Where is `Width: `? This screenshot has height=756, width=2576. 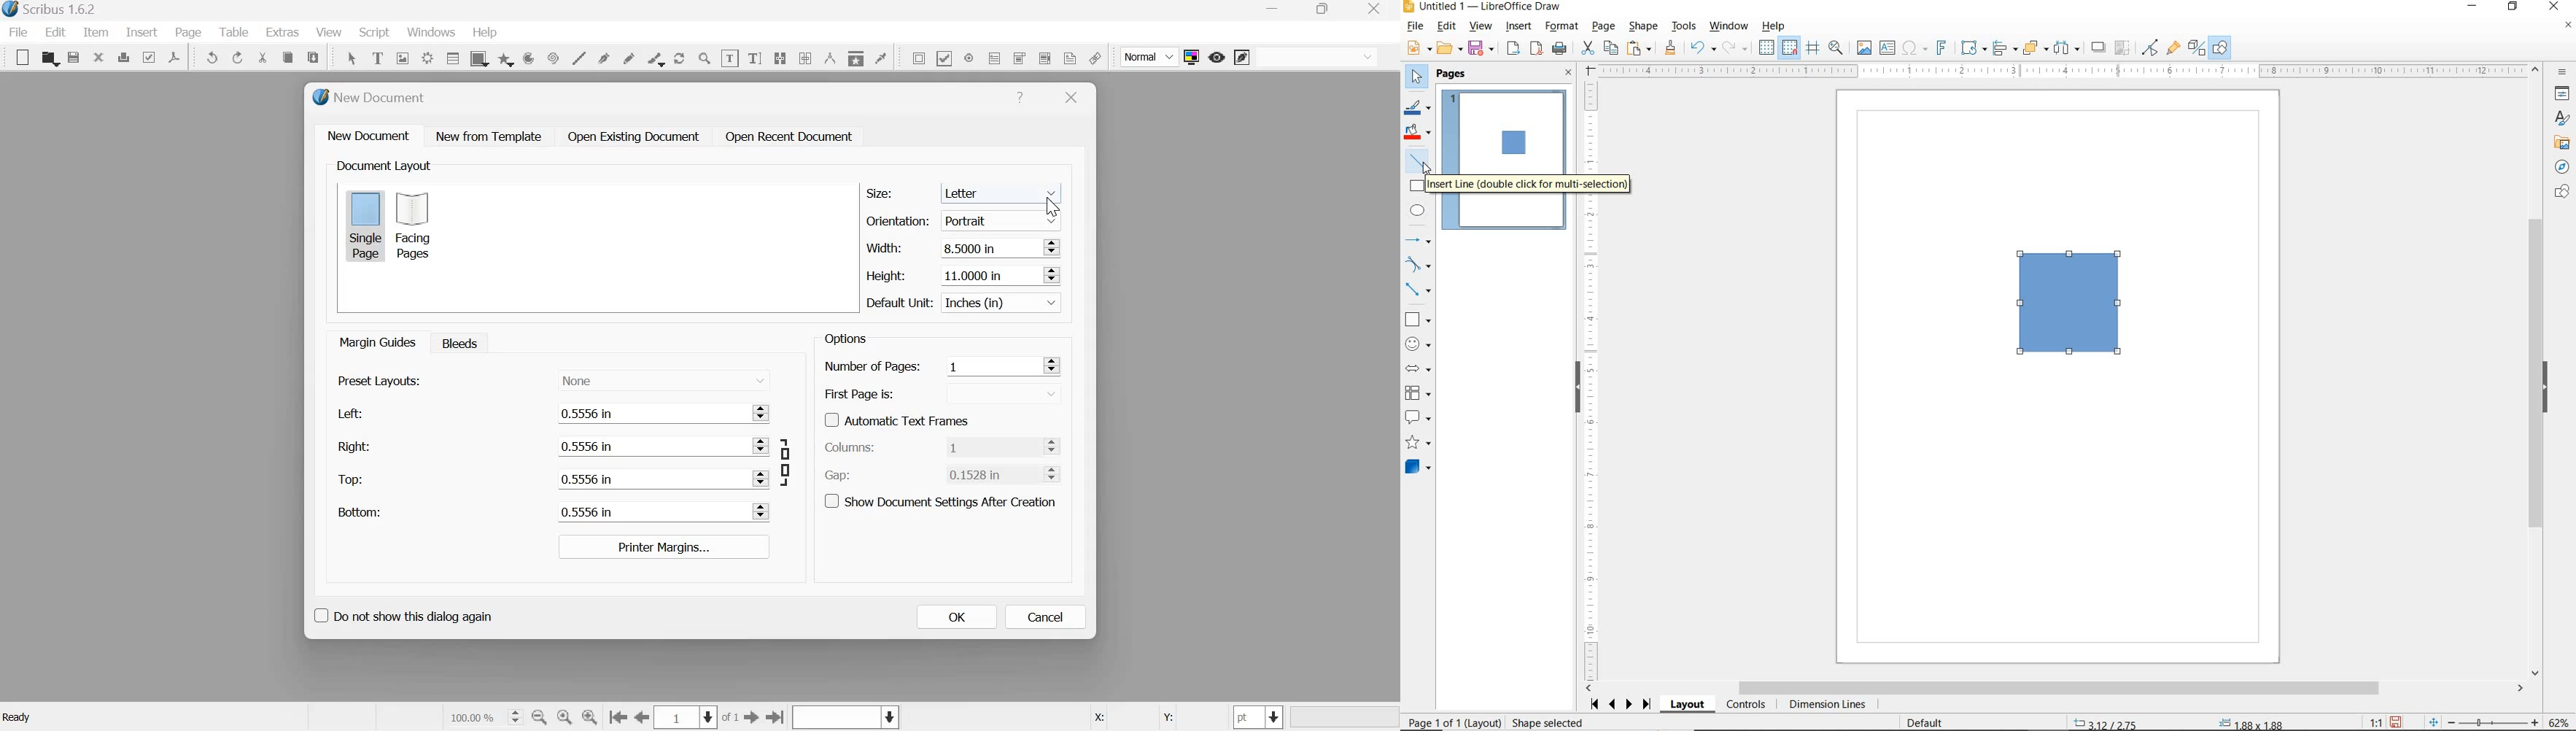
Width:  is located at coordinates (883, 247).